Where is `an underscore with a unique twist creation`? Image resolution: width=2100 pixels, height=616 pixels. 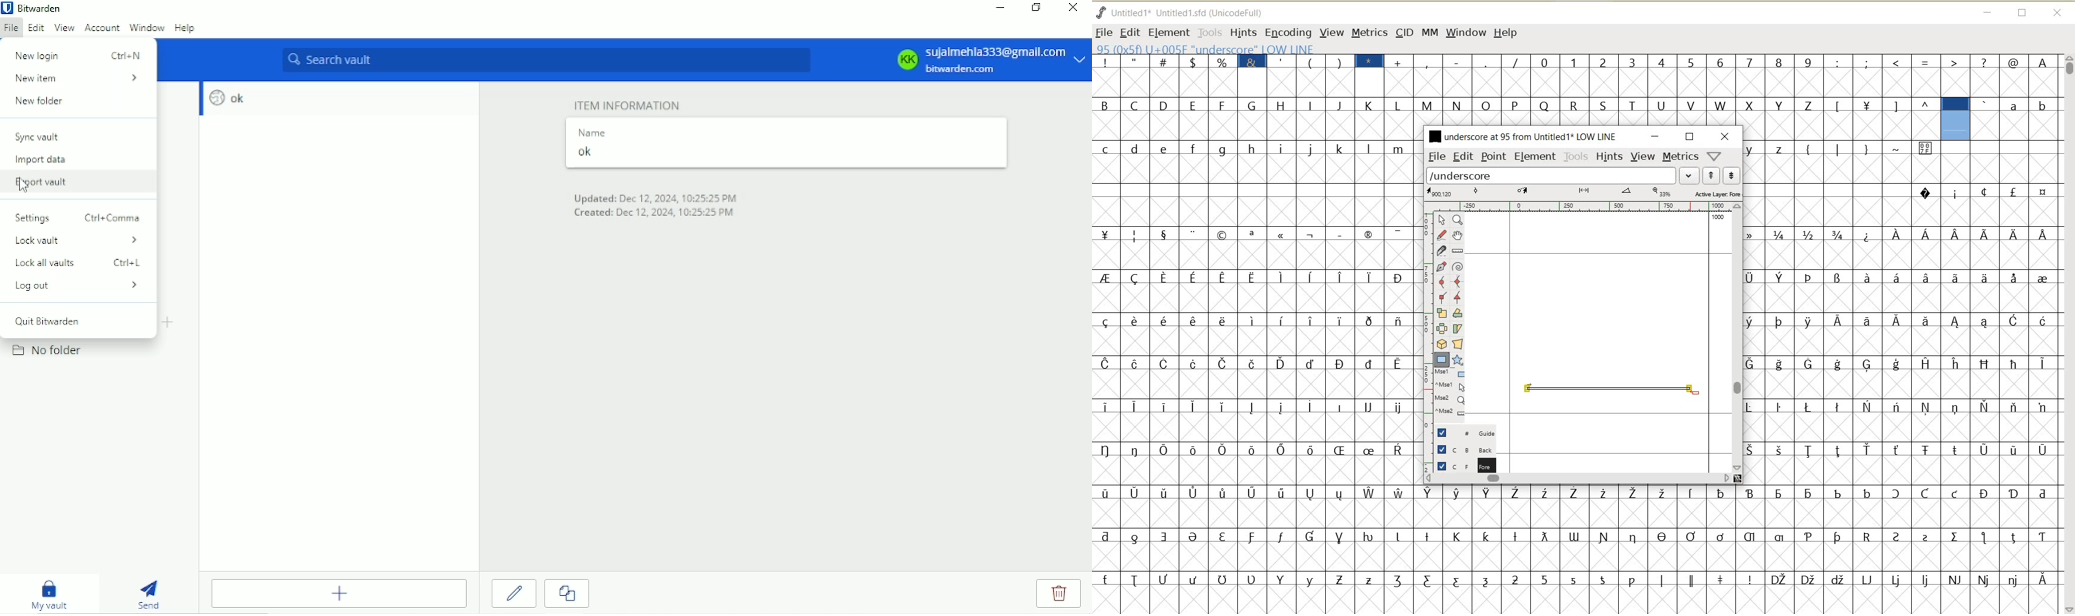
an underscore with a unique twist creation is located at coordinates (1605, 390).